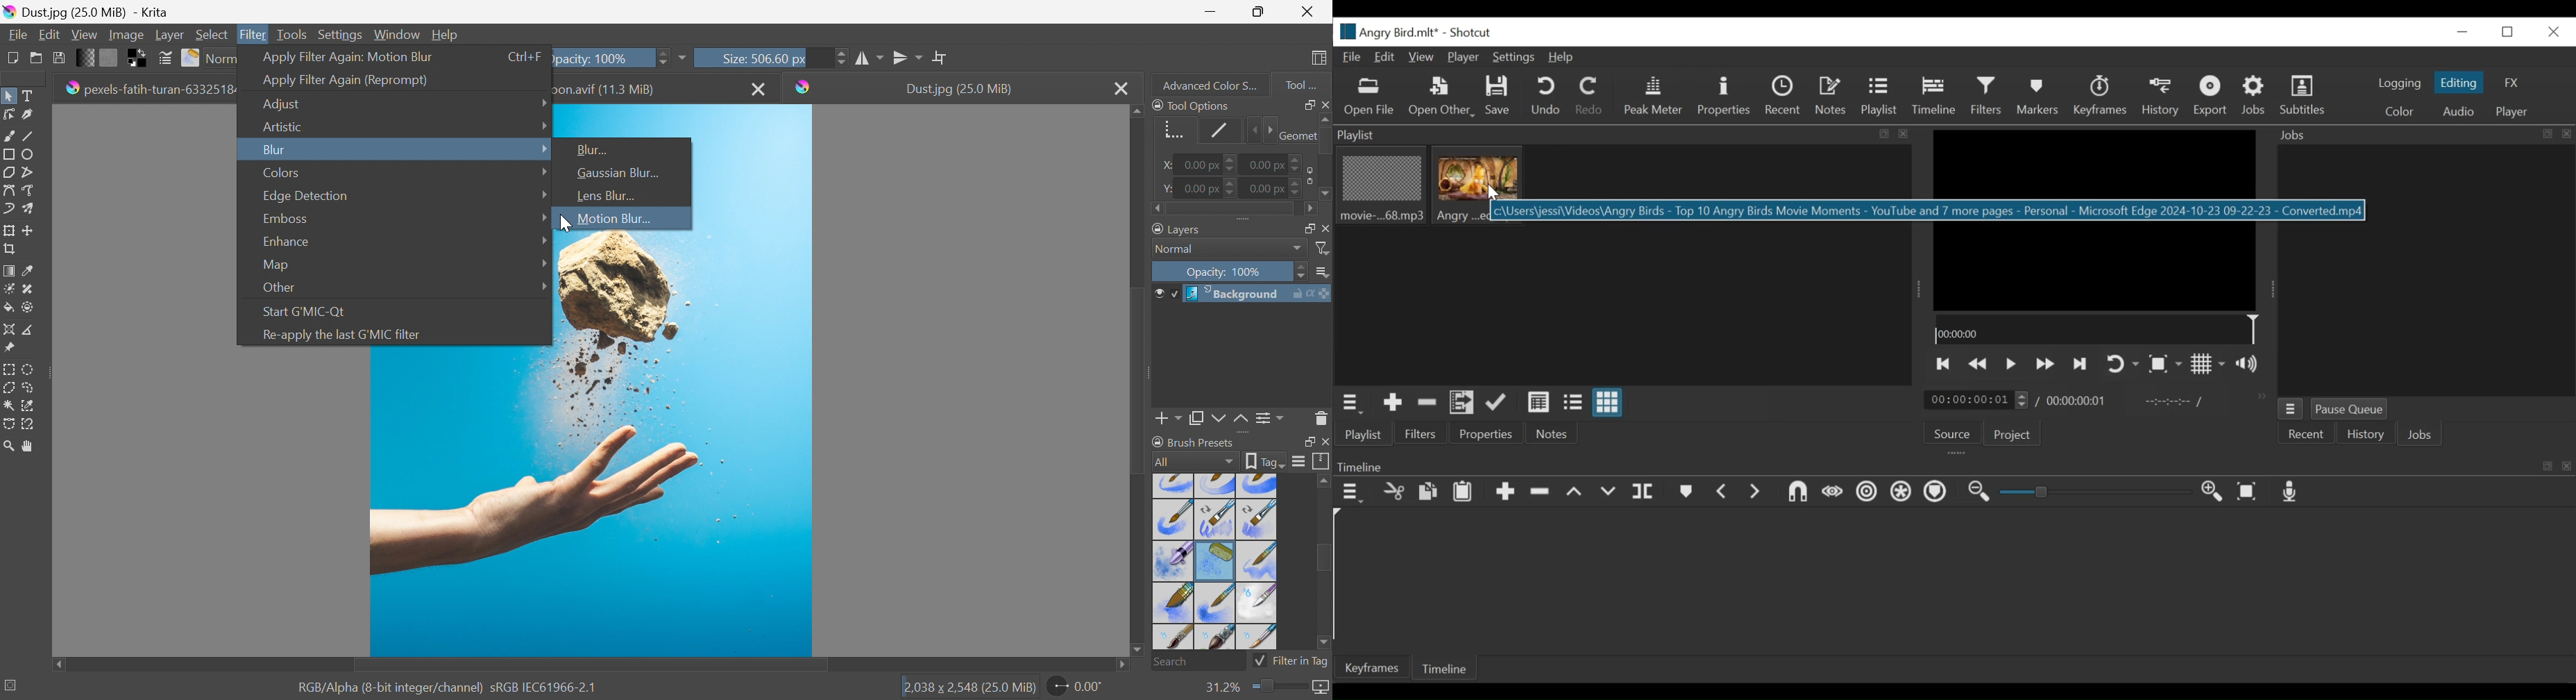  What do you see at coordinates (17, 33) in the screenshot?
I see `File` at bounding box center [17, 33].